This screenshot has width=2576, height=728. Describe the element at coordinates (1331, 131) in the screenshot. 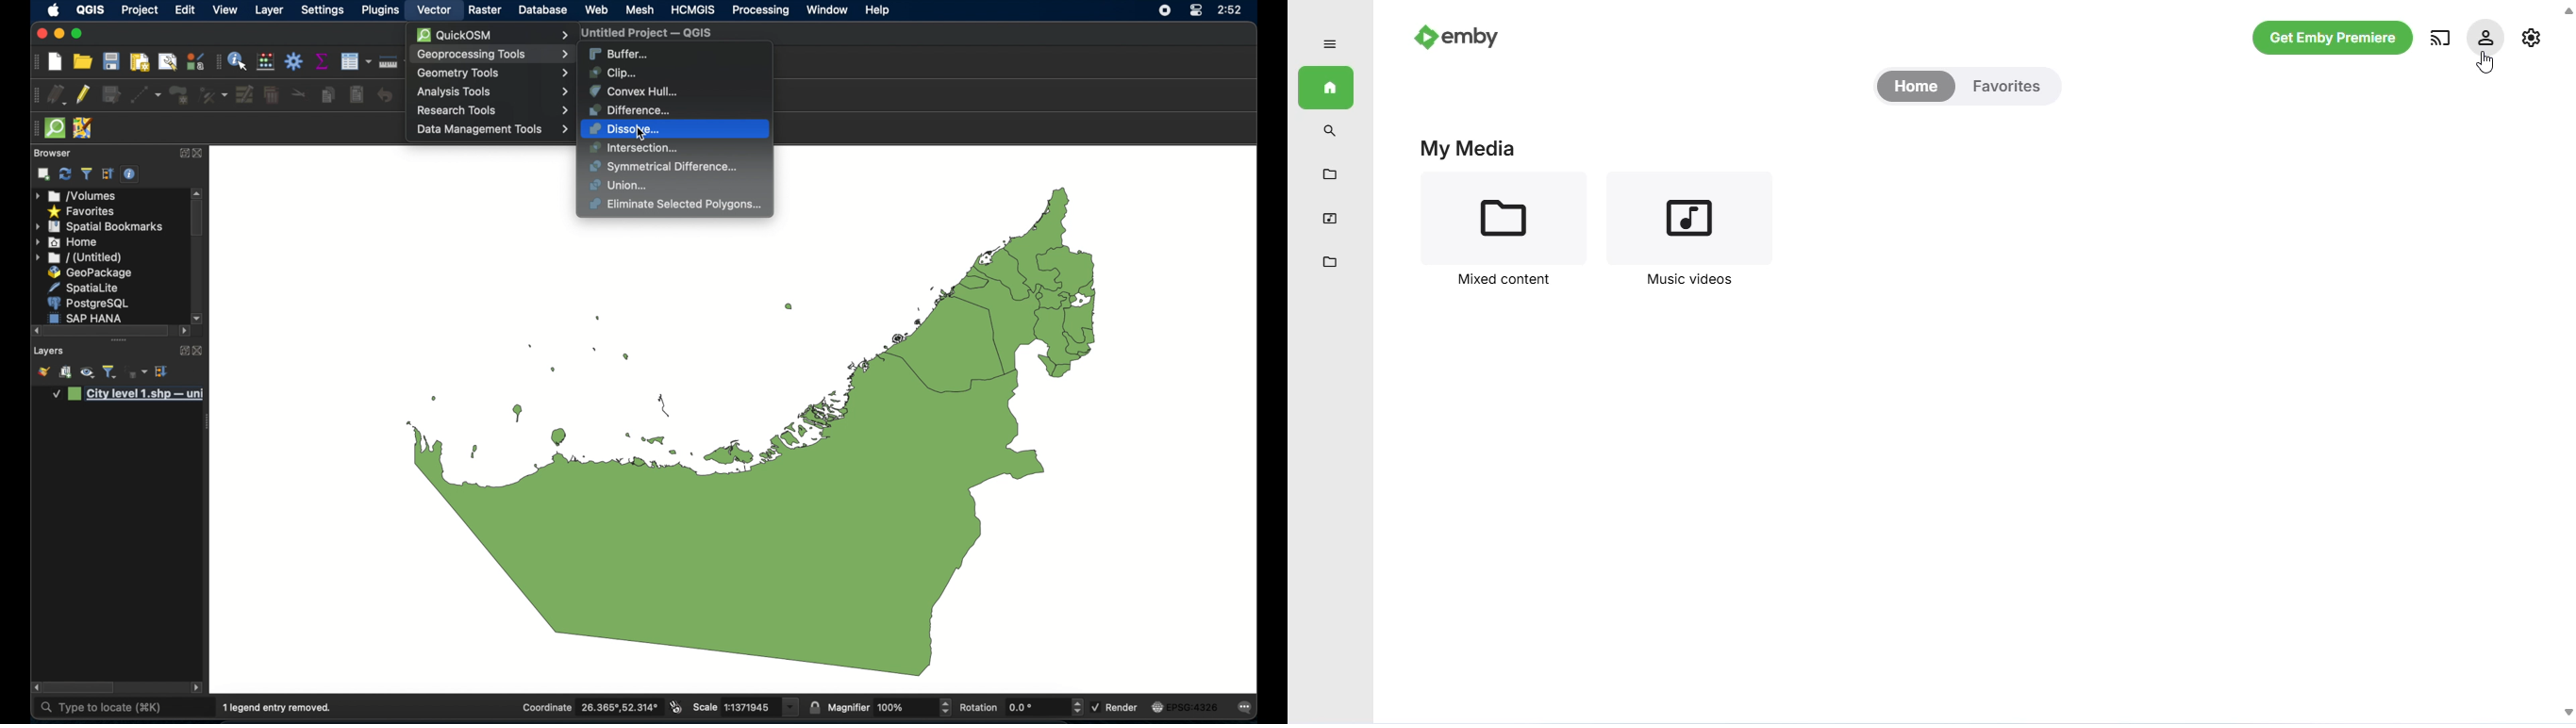

I see `search` at that location.